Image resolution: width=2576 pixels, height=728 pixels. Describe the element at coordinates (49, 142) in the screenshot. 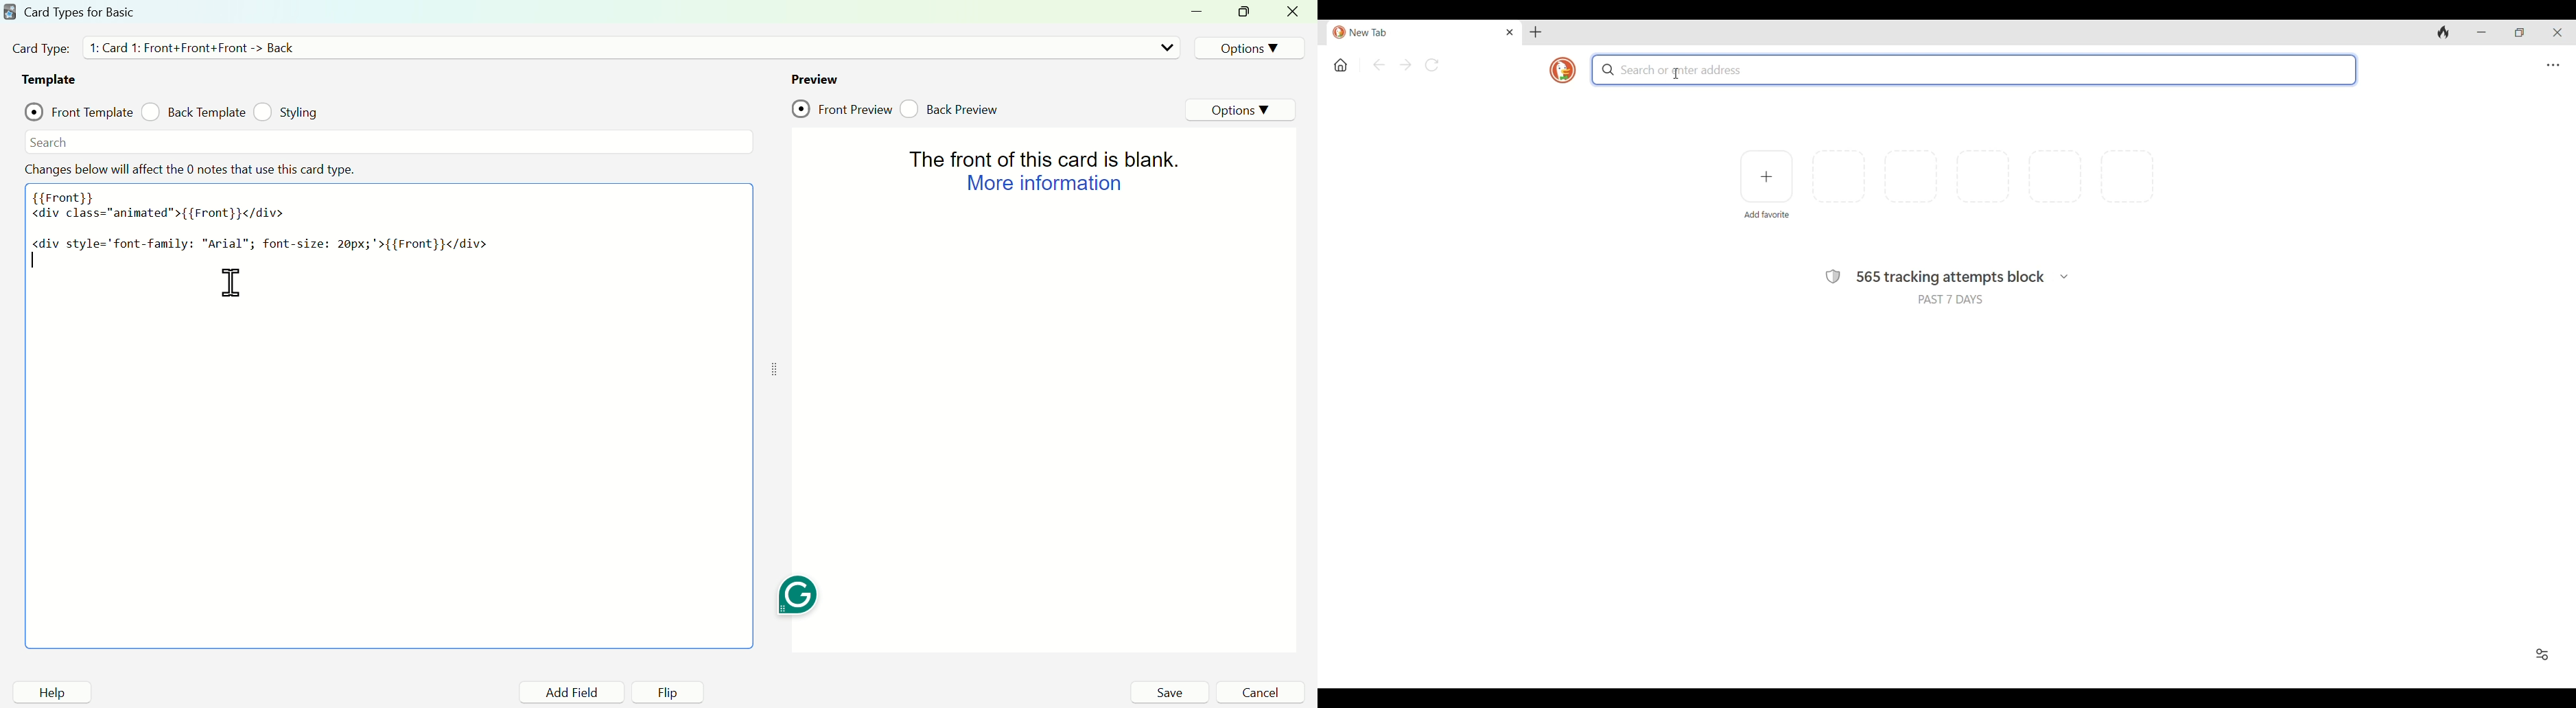

I see `Search` at that location.